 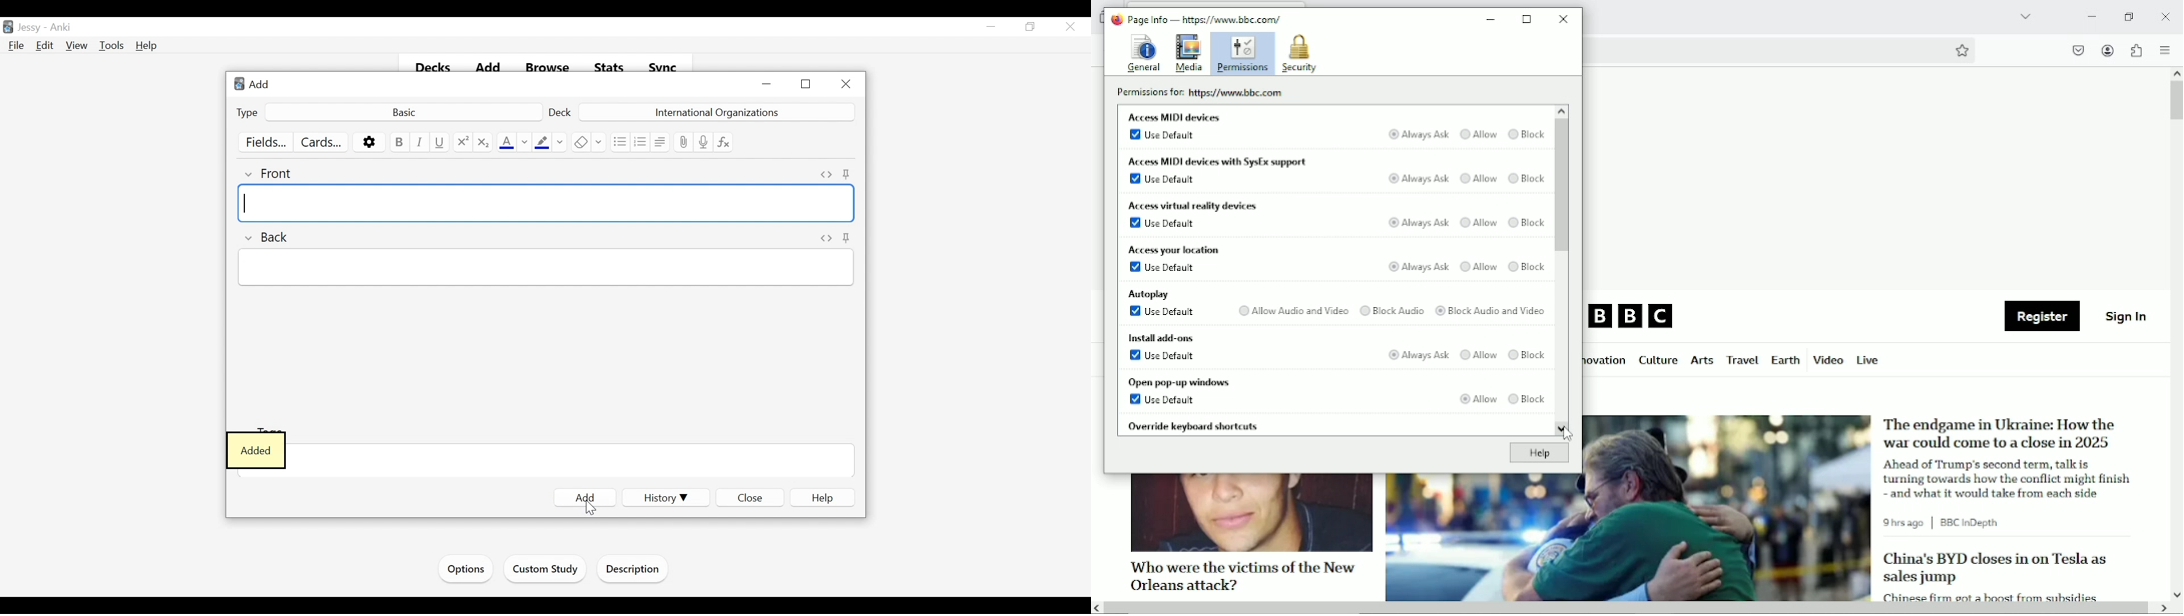 I want to click on Video, so click(x=1828, y=359).